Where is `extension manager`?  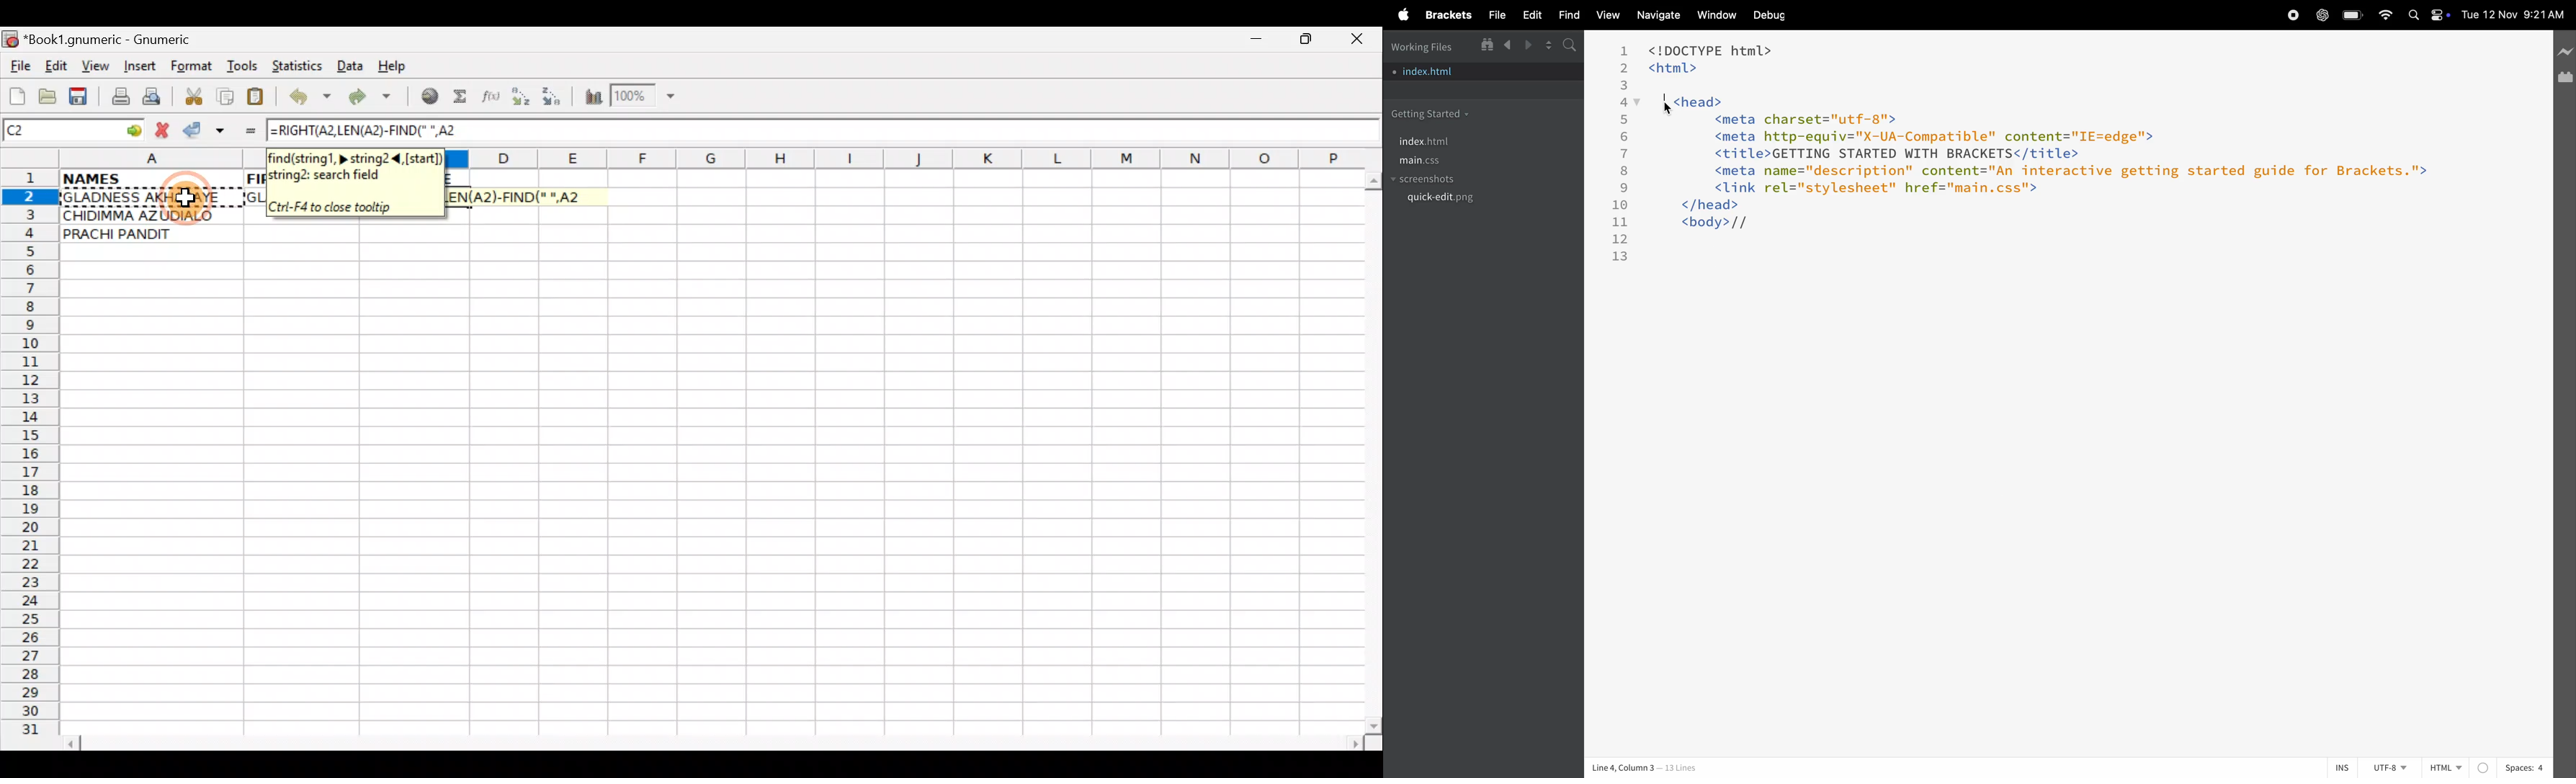 extension manager is located at coordinates (2565, 79).